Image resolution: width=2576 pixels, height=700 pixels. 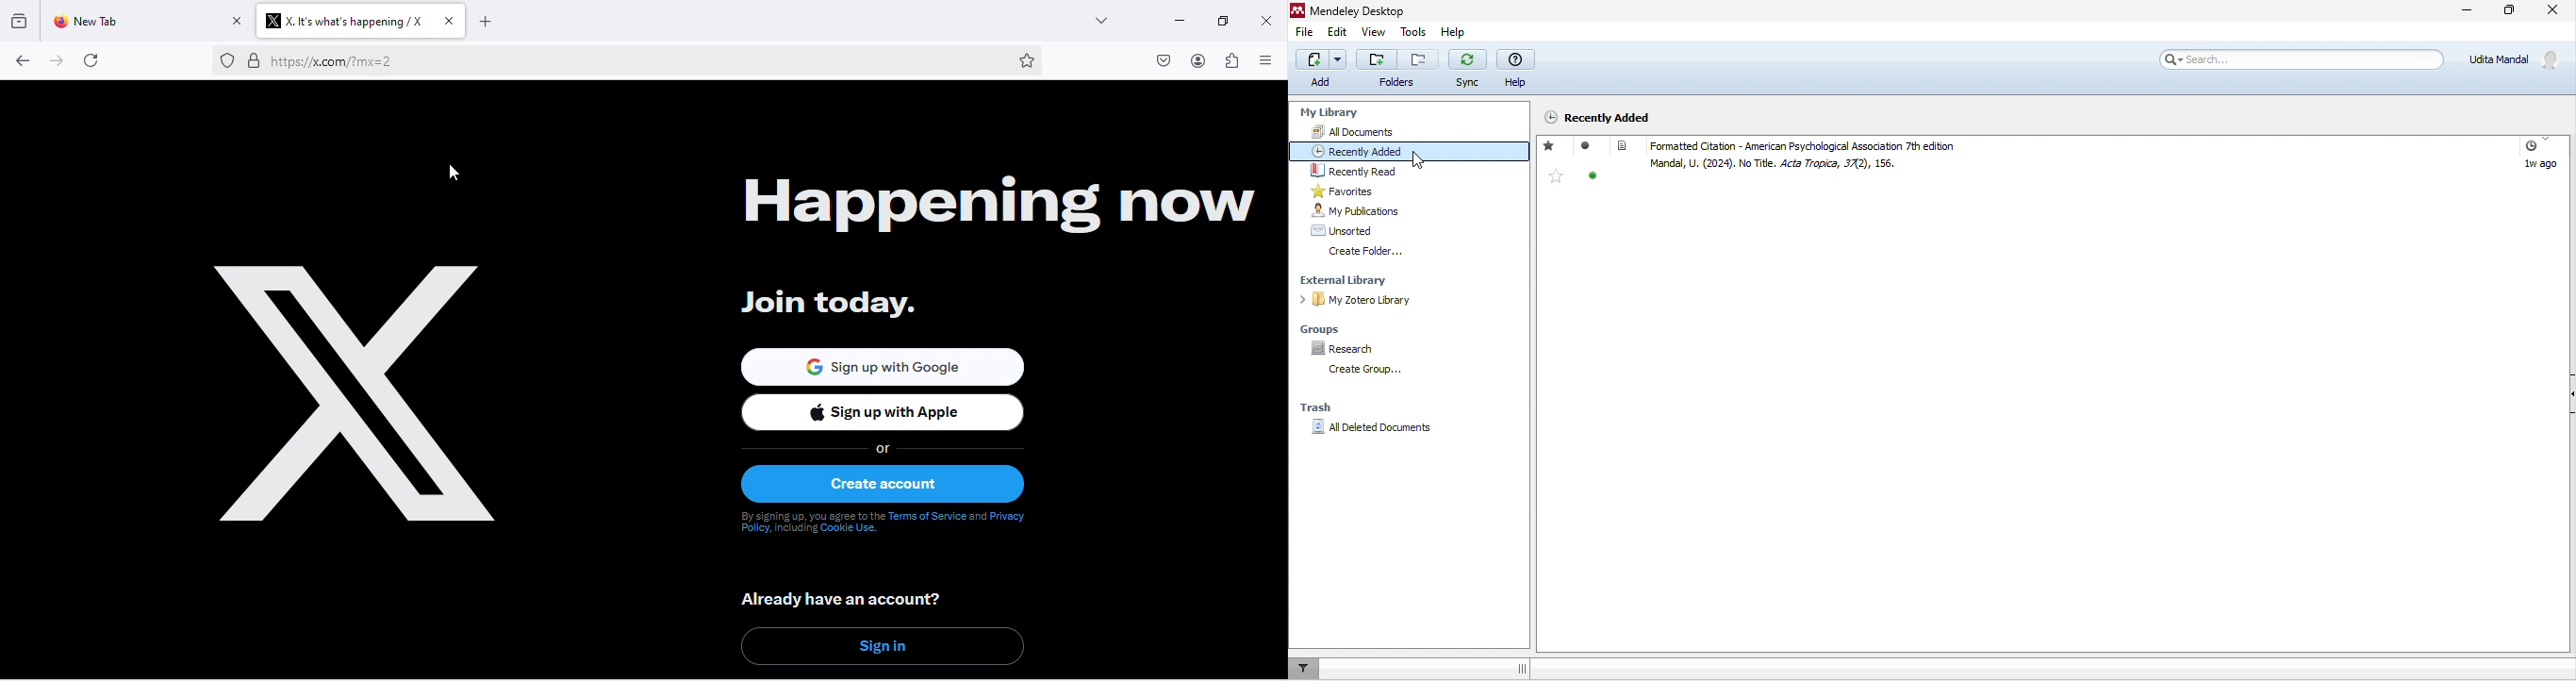 What do you see at coordinates (1587, 146) in the screenshot?
I see `read/ unread` at bounding box center [1587, 146].